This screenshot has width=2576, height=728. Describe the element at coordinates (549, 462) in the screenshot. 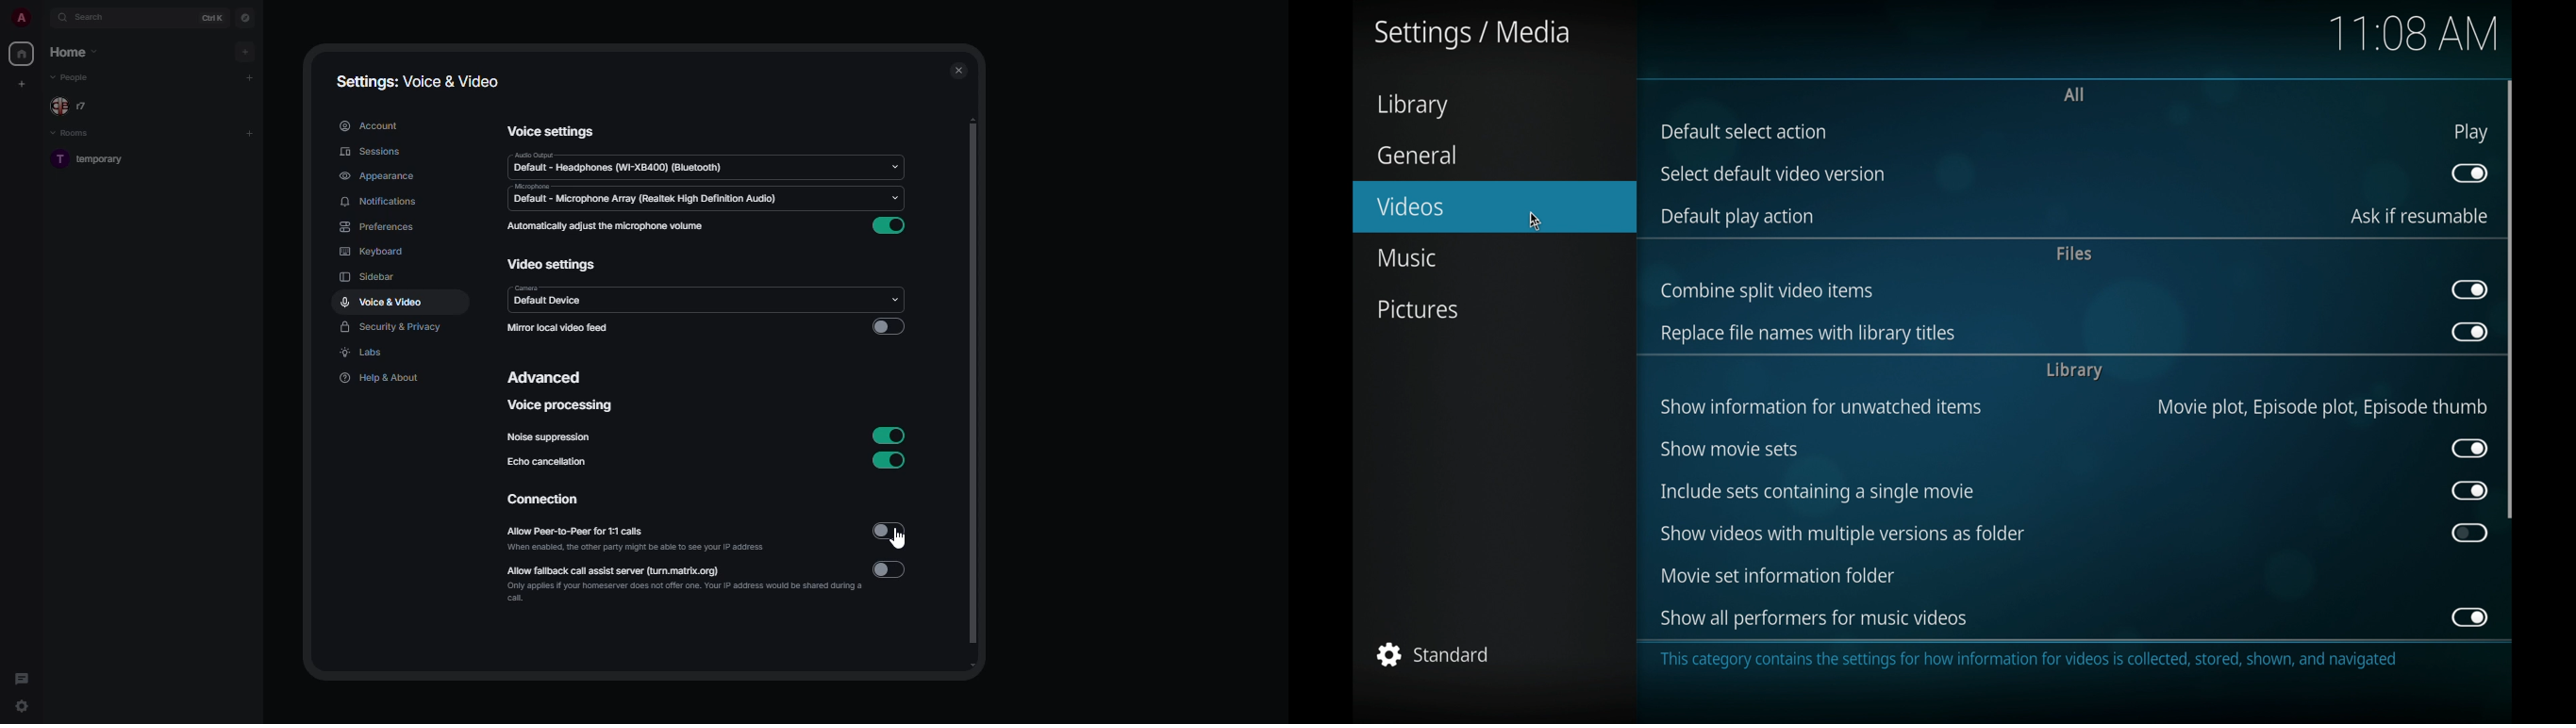

I see `echo cancellation` at that location.